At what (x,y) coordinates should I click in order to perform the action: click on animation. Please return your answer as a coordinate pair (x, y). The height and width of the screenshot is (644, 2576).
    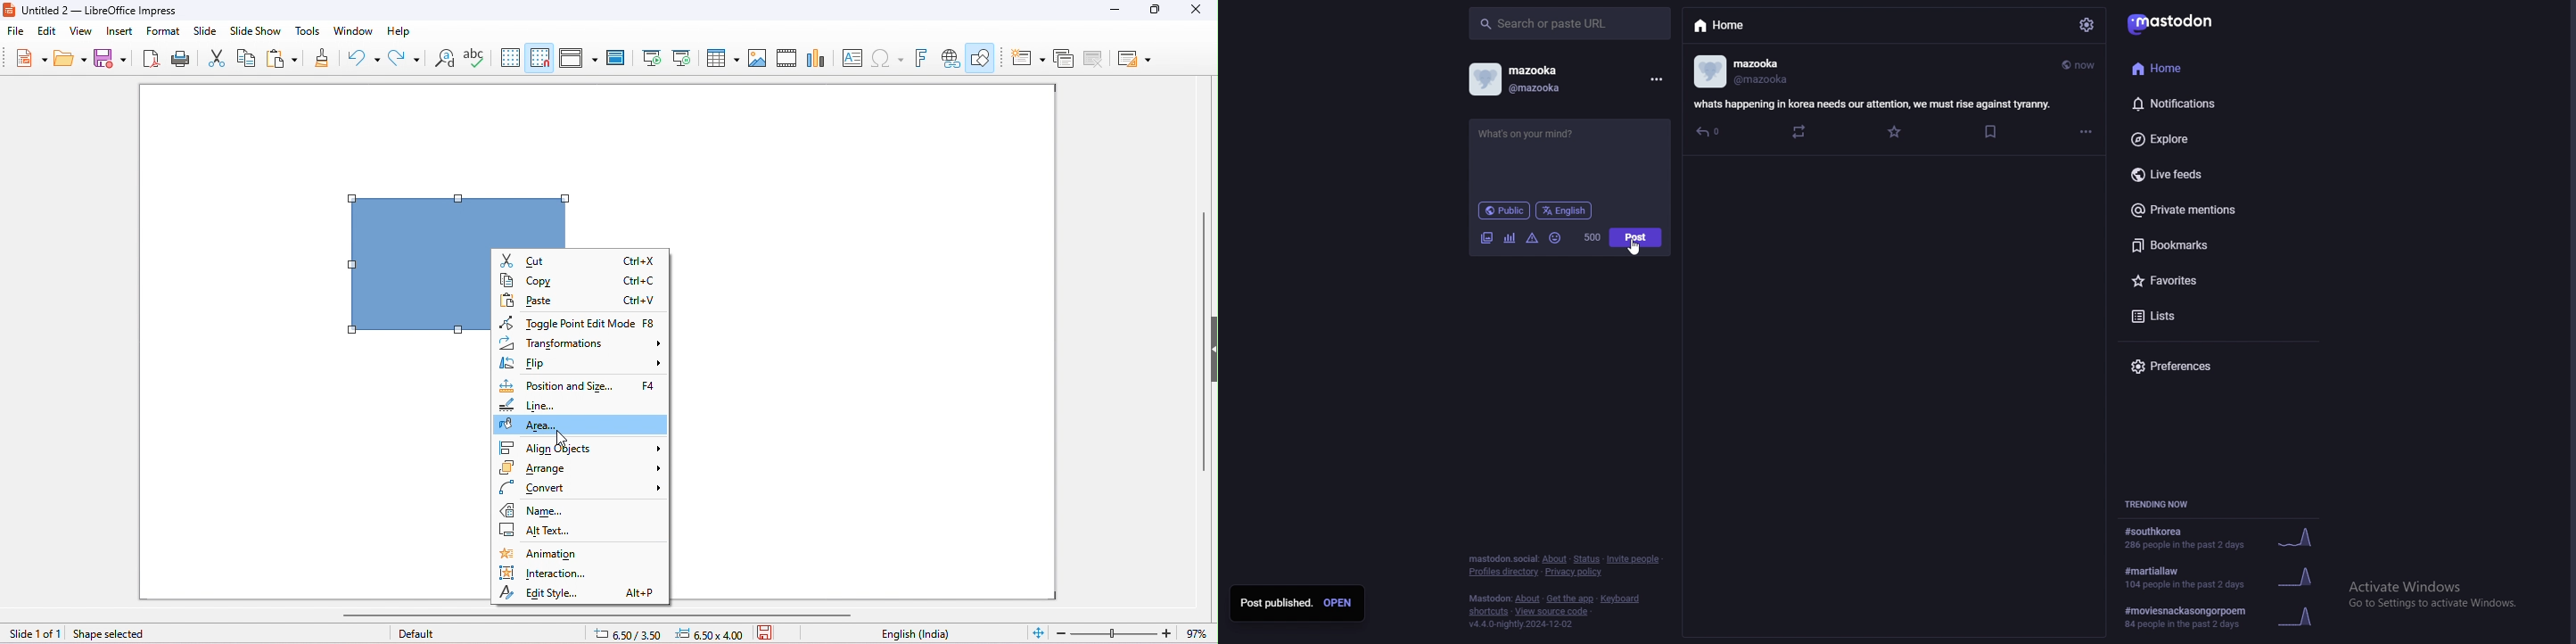
    Looking at the image, I should click on (565, 555).